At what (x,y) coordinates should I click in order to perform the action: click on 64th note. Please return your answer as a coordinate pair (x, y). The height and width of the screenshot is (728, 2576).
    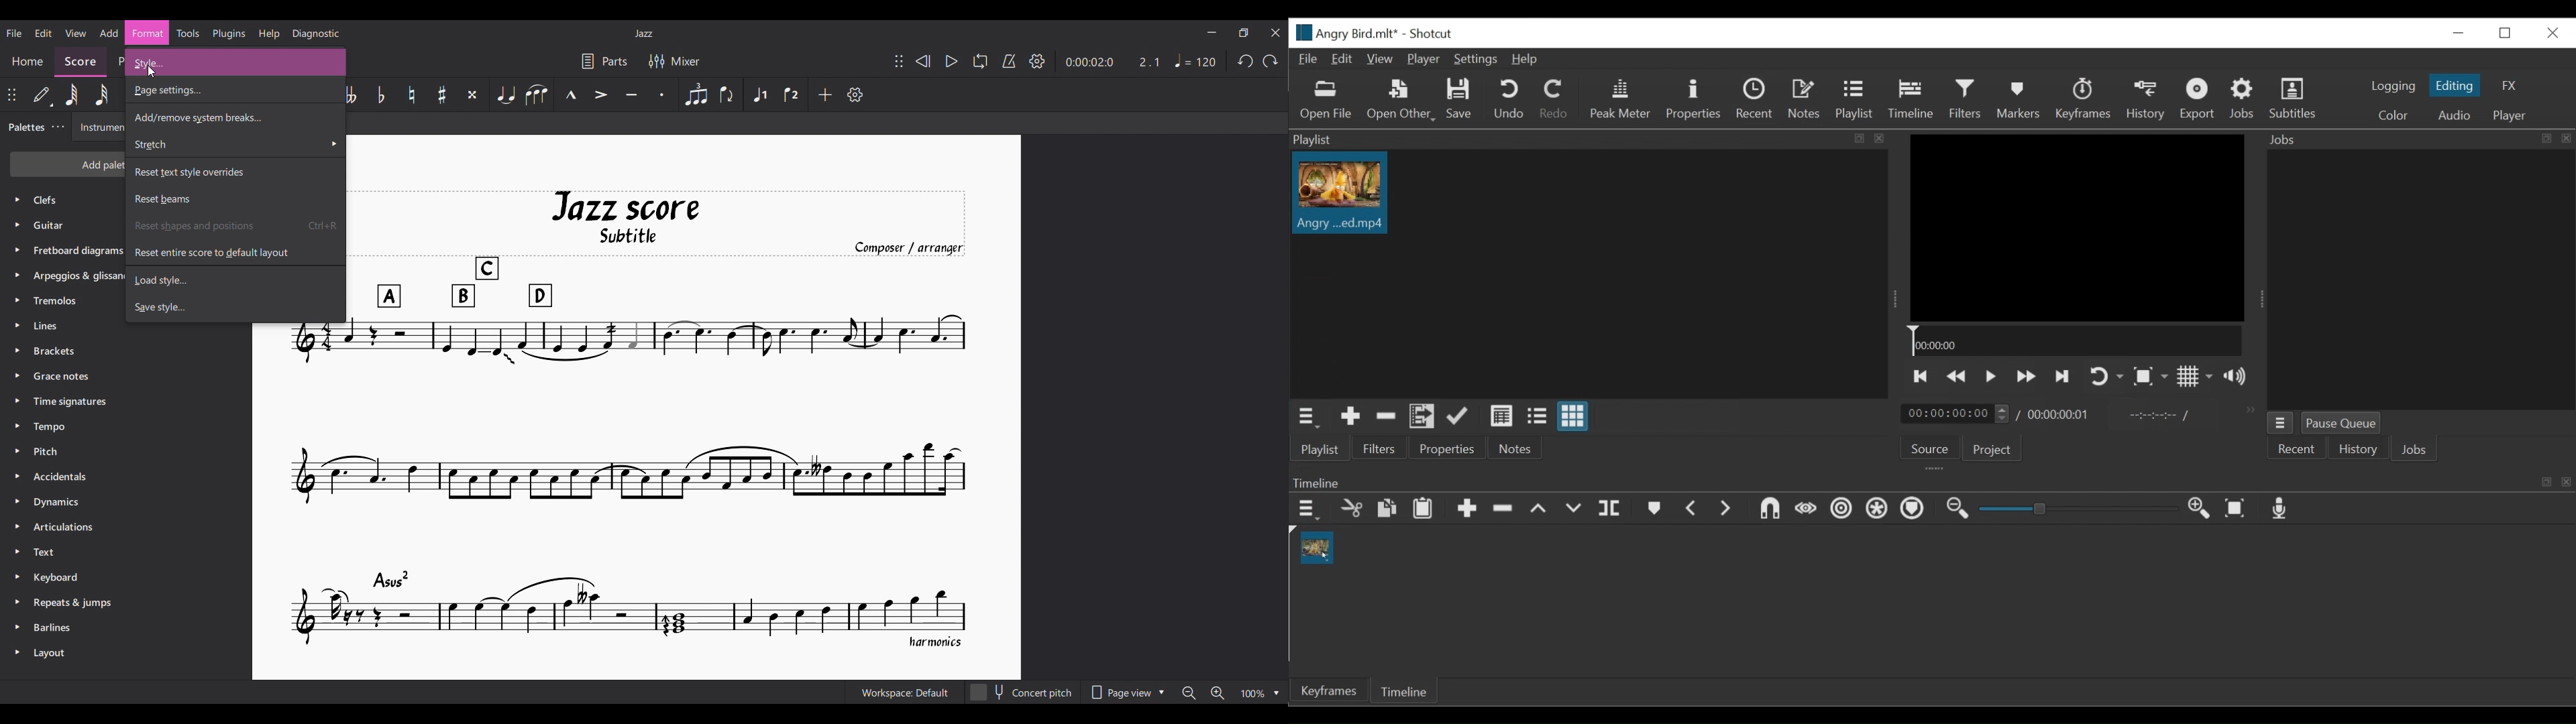
    Looking at the image, I should click on (72, 94).